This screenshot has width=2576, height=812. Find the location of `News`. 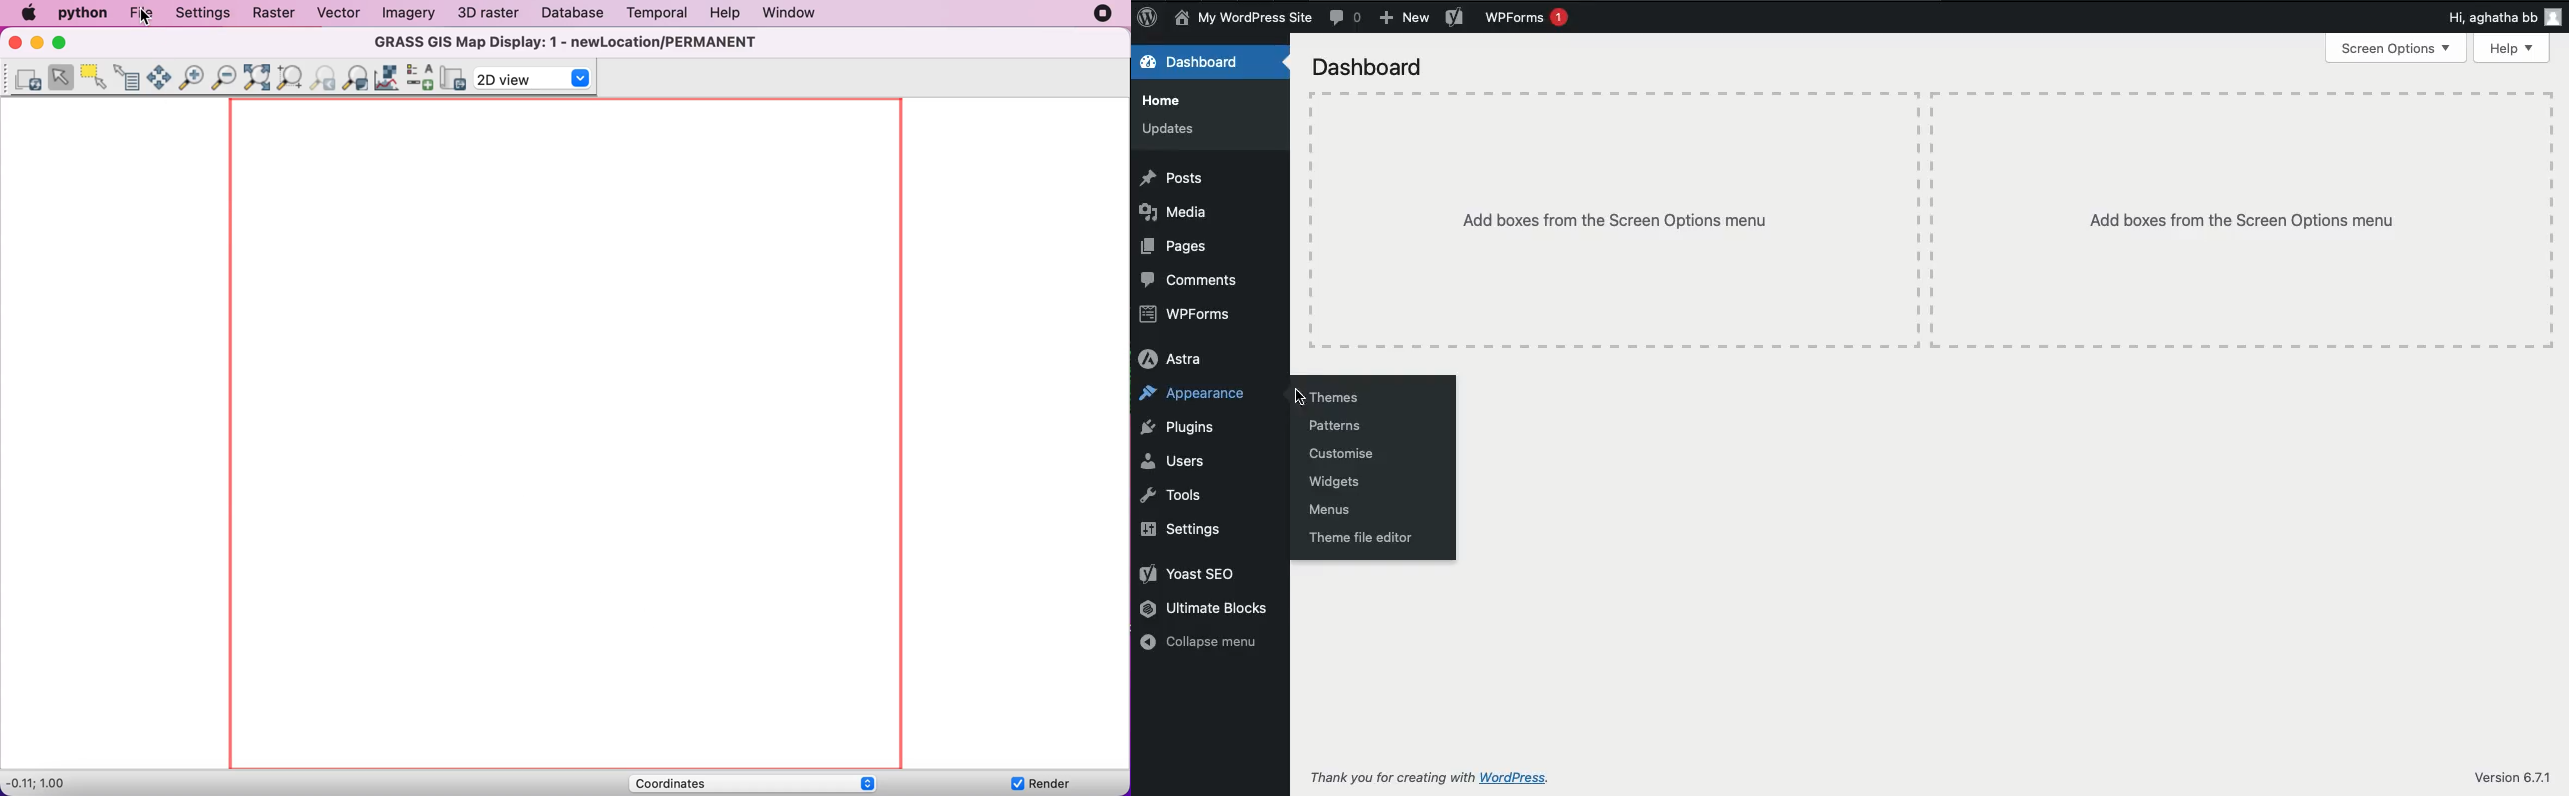

News is located at coordinates (1246, 17).